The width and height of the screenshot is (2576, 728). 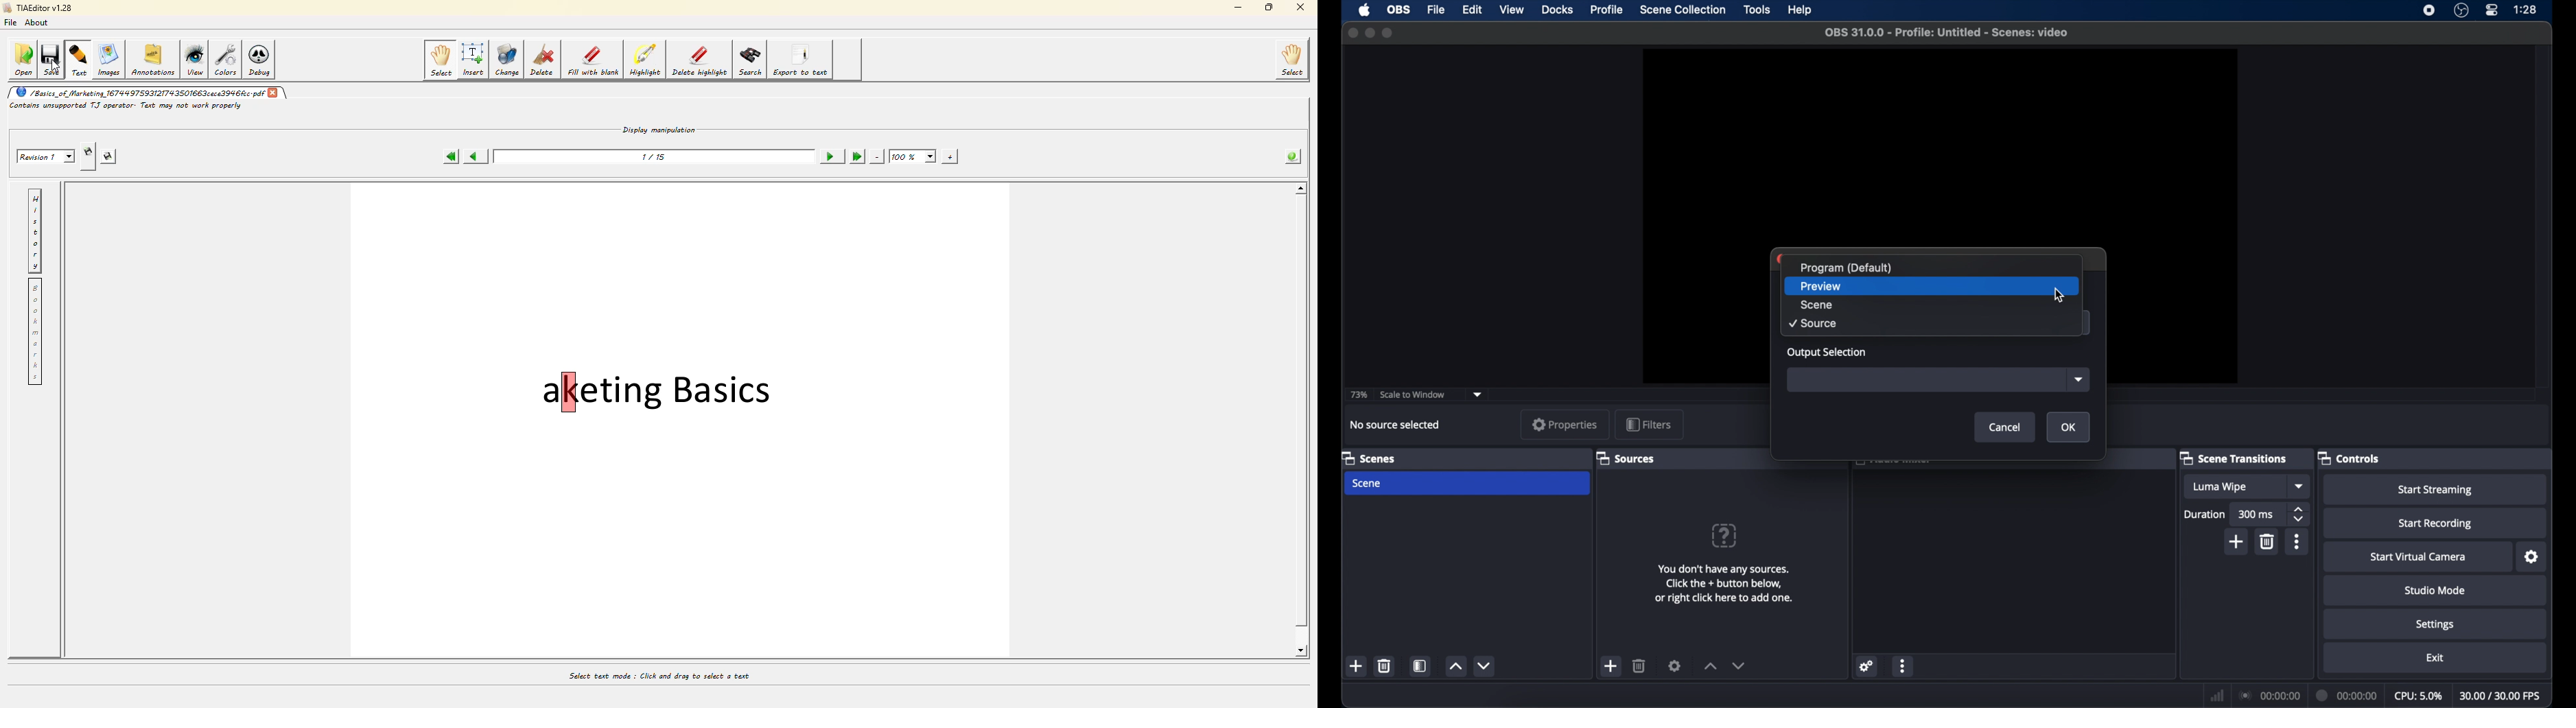 I want to click on output selection, so click(x=1828, y=353).